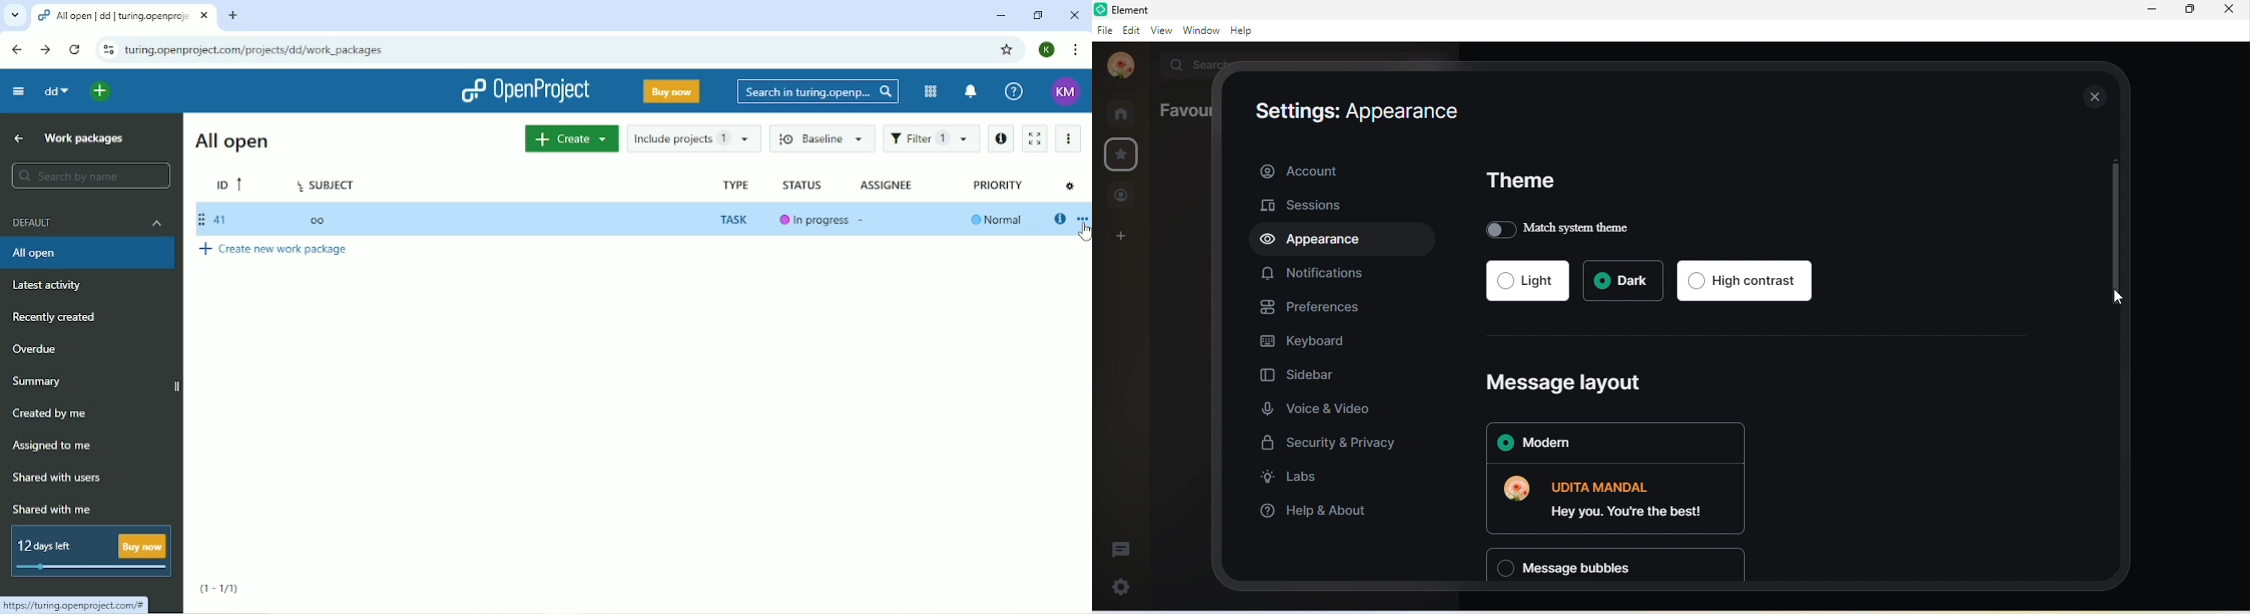 Image resolution: width=2268 pixels, height=616 pixels. I want to click on Link, so click(80, 605).